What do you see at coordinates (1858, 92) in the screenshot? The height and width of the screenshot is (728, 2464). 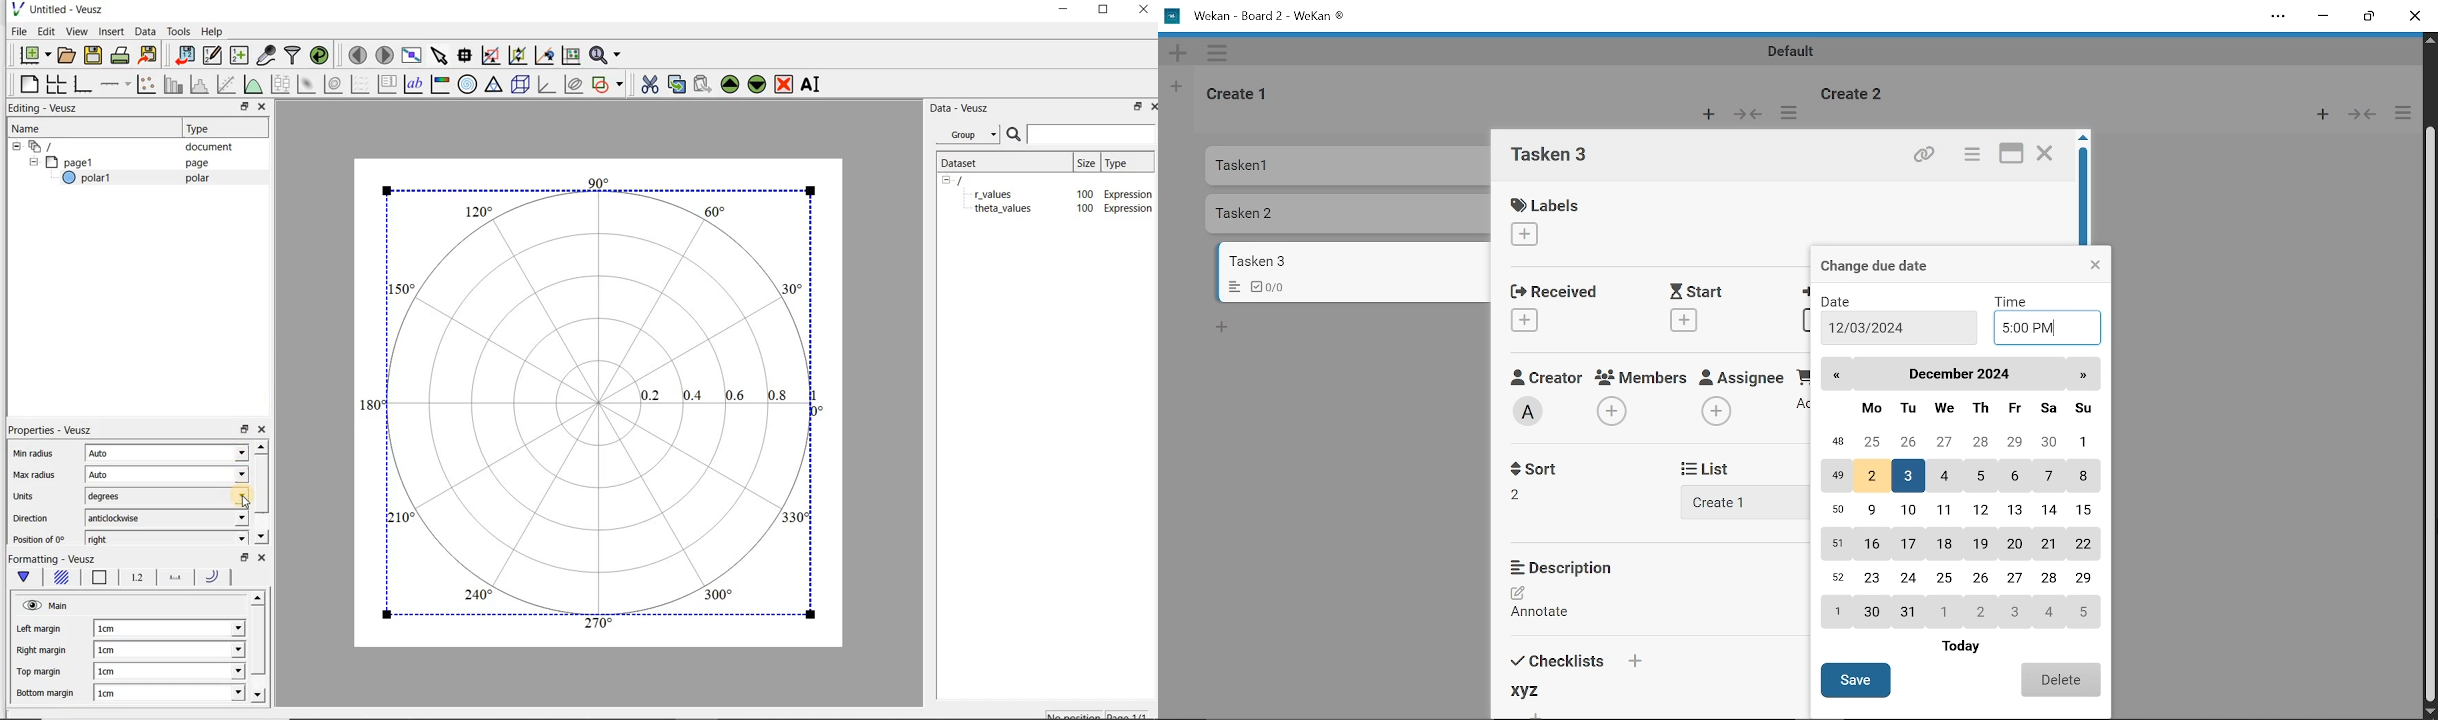 I see `Create 2` at bounding box center [1858, 92].